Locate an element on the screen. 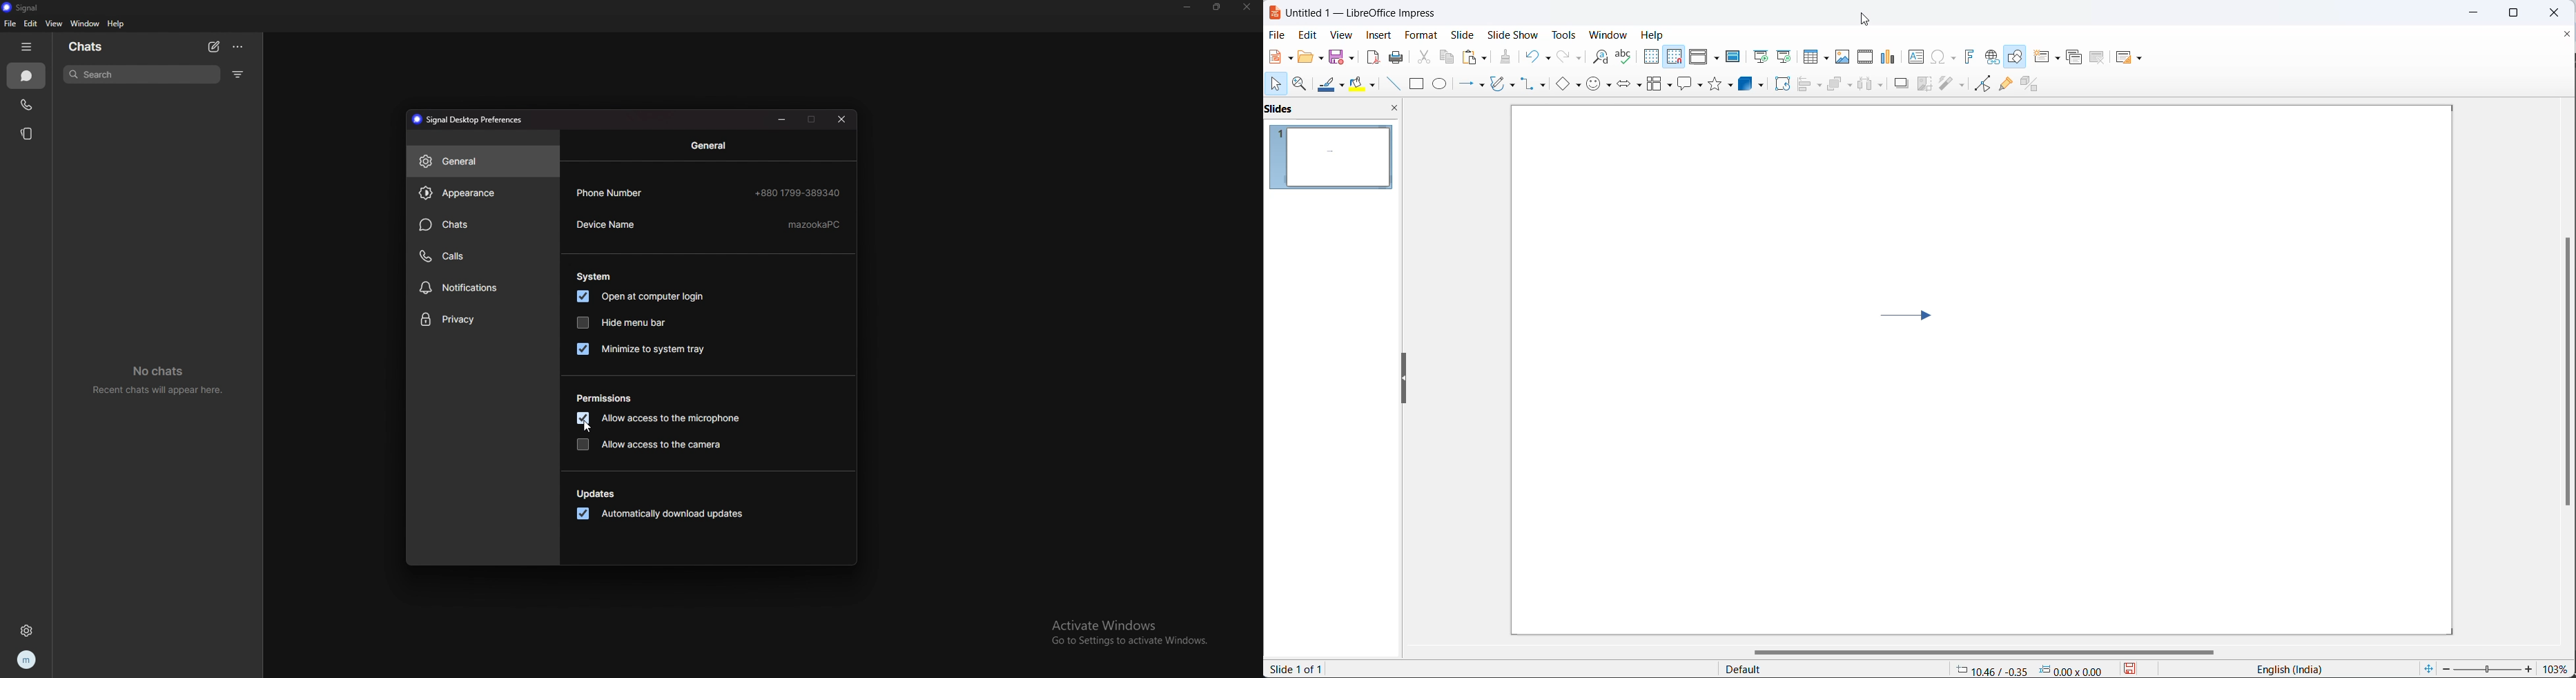 This screenshot has width=2576, height=700. chats is located at coordinates (102, 45).